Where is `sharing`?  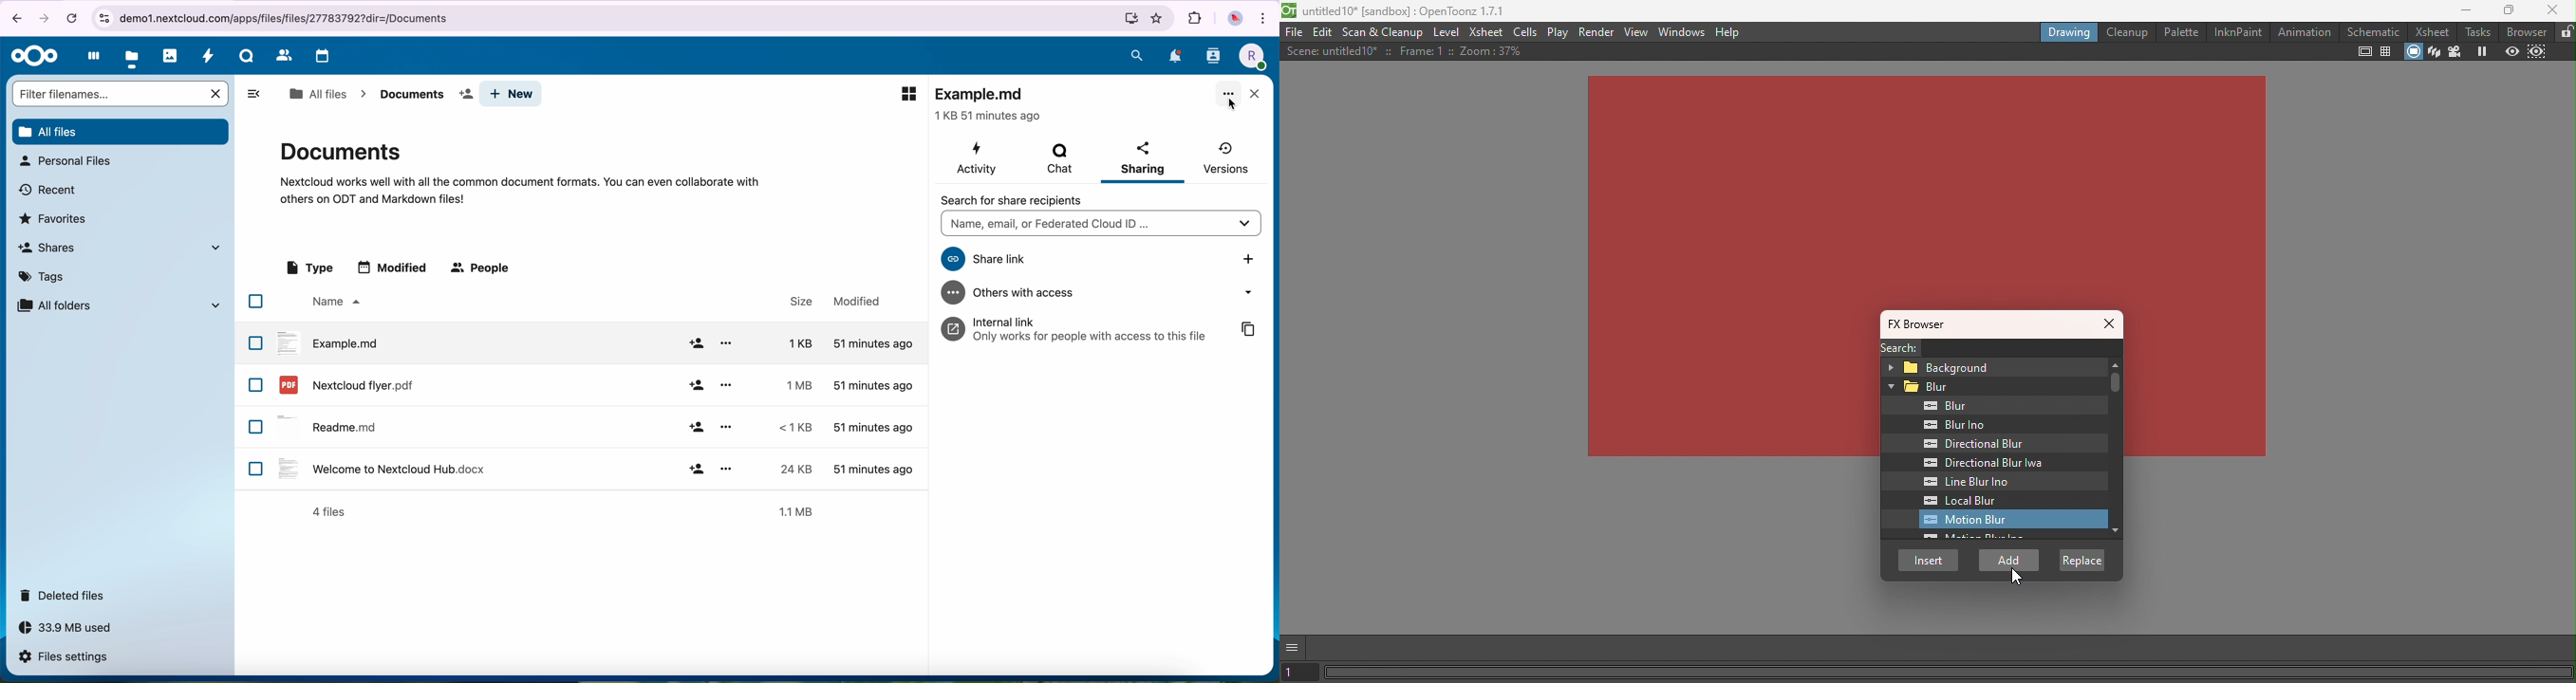
sharing is located at coordinates (1142, 161).